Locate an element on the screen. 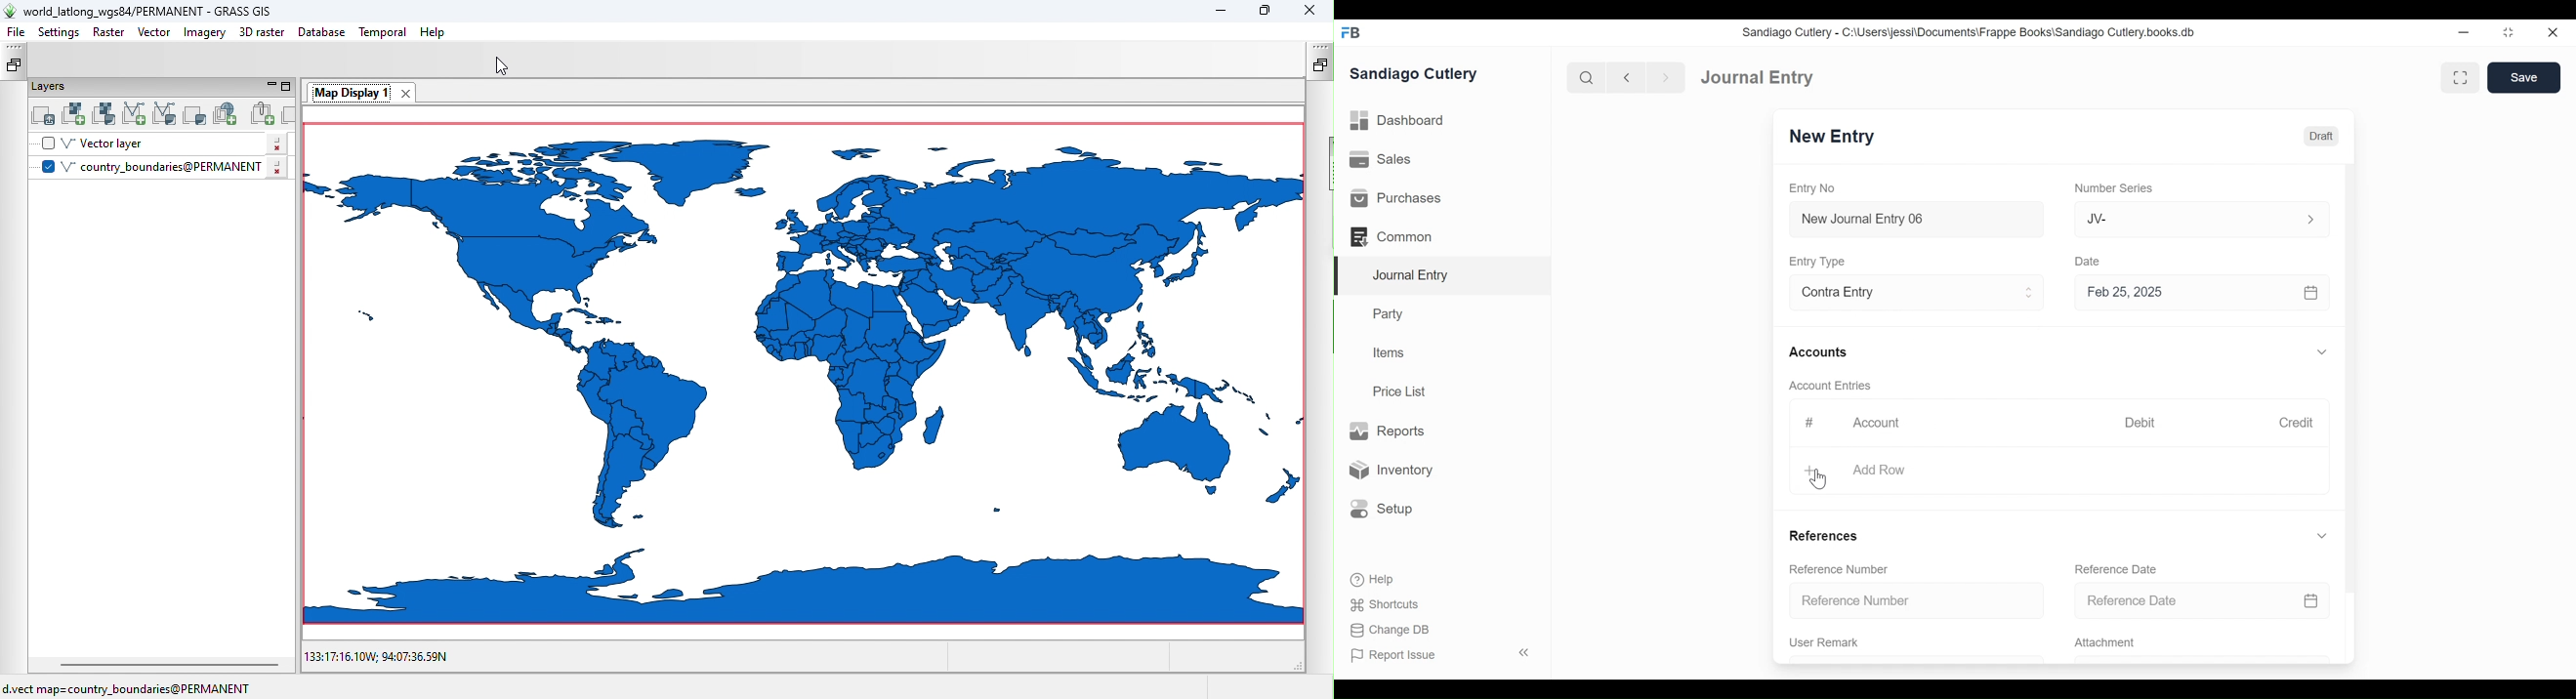 The image size is (2576, 700). Restore is located at coordinates (2511, 32).